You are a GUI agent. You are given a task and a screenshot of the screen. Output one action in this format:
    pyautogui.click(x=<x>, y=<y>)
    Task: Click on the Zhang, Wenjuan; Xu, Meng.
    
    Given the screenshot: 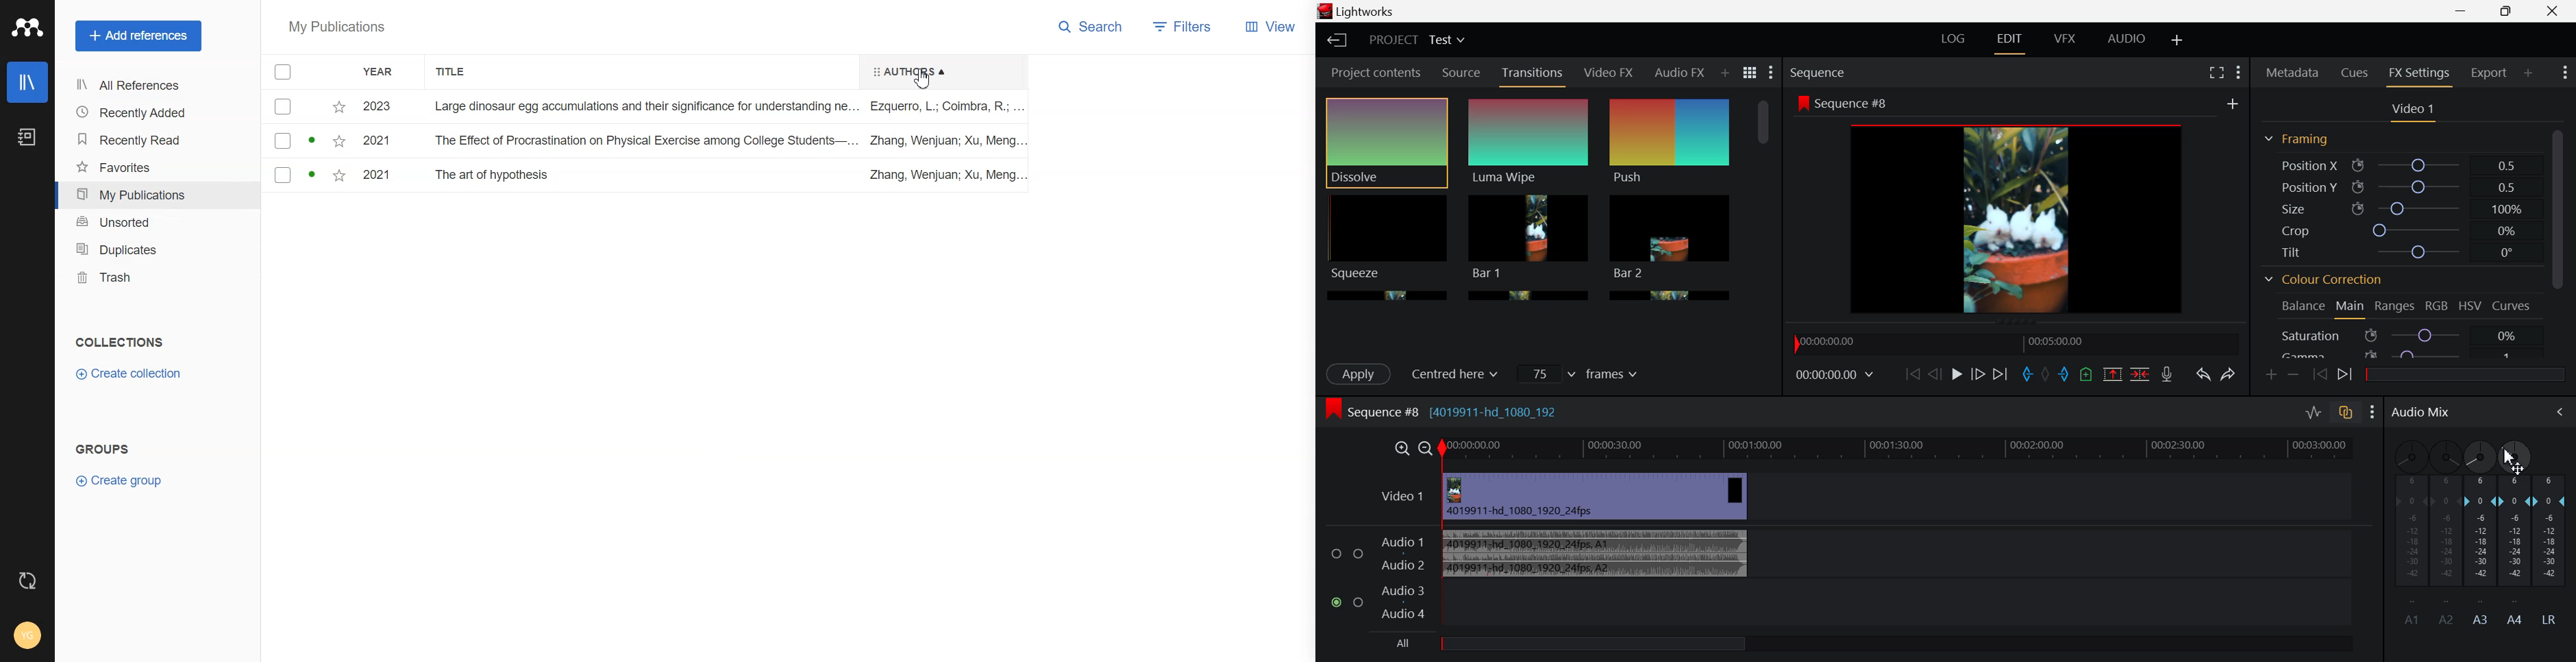 What is the action you would take?
    pyautogui.click(x=944, y=141)
    